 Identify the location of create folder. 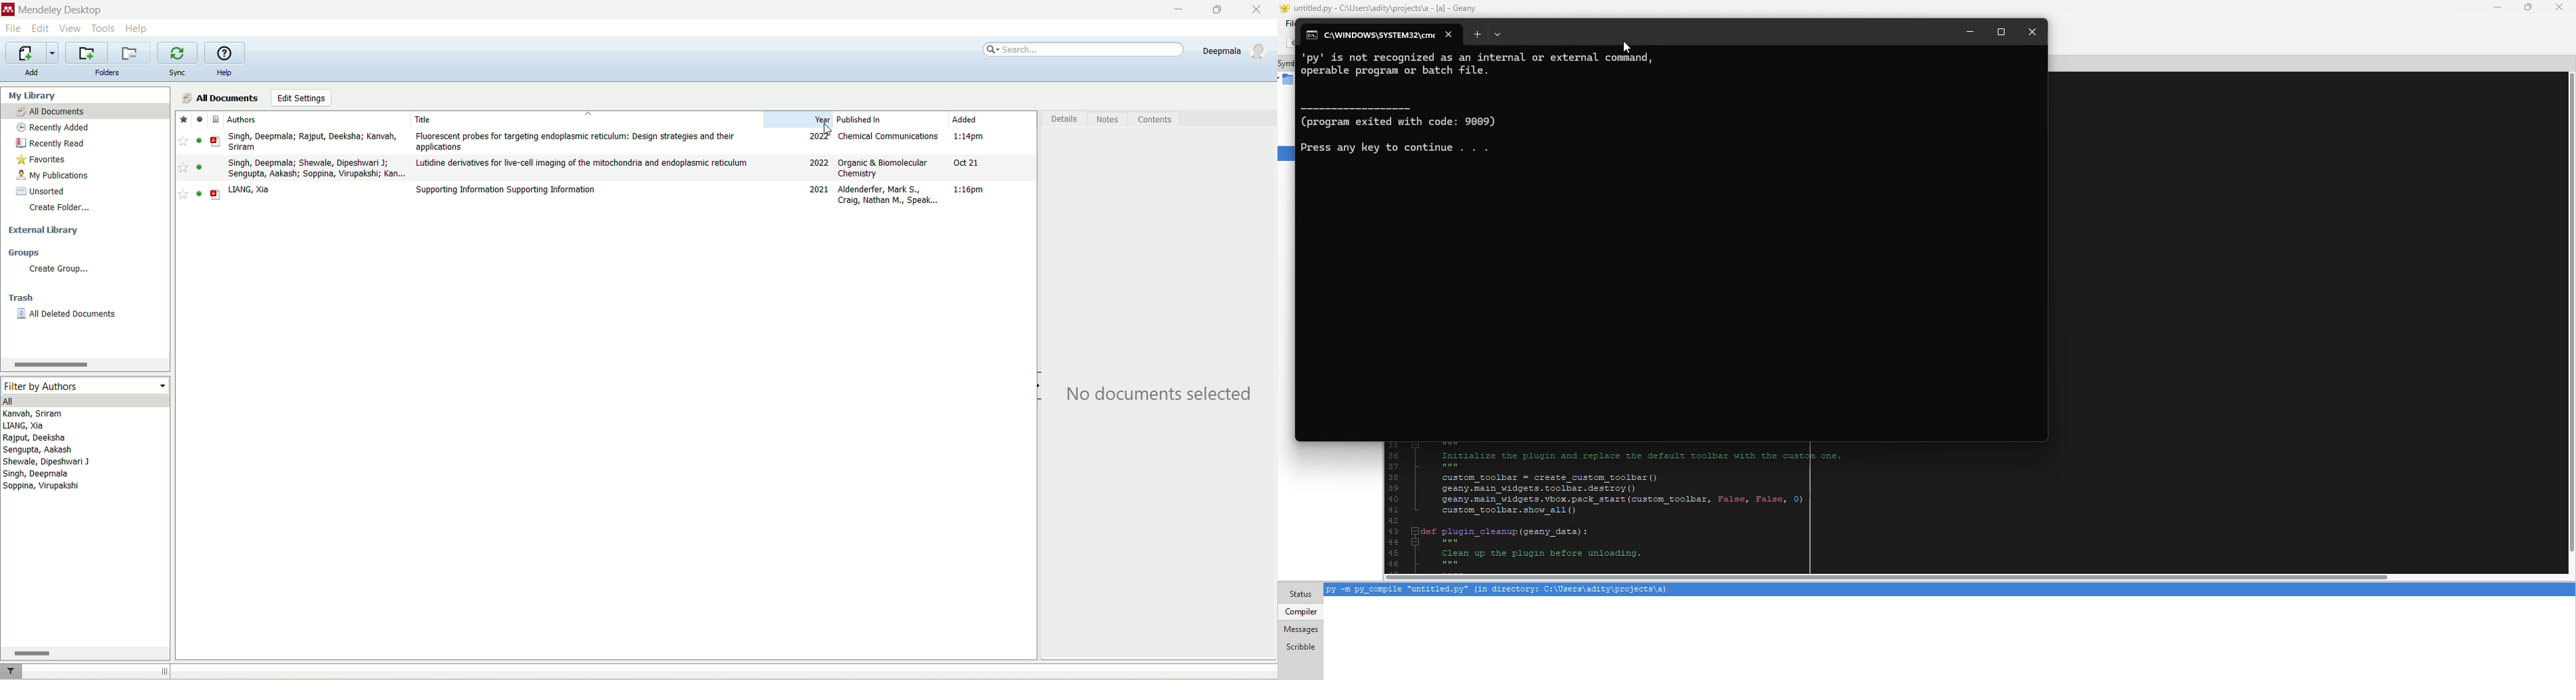
(59, 208).